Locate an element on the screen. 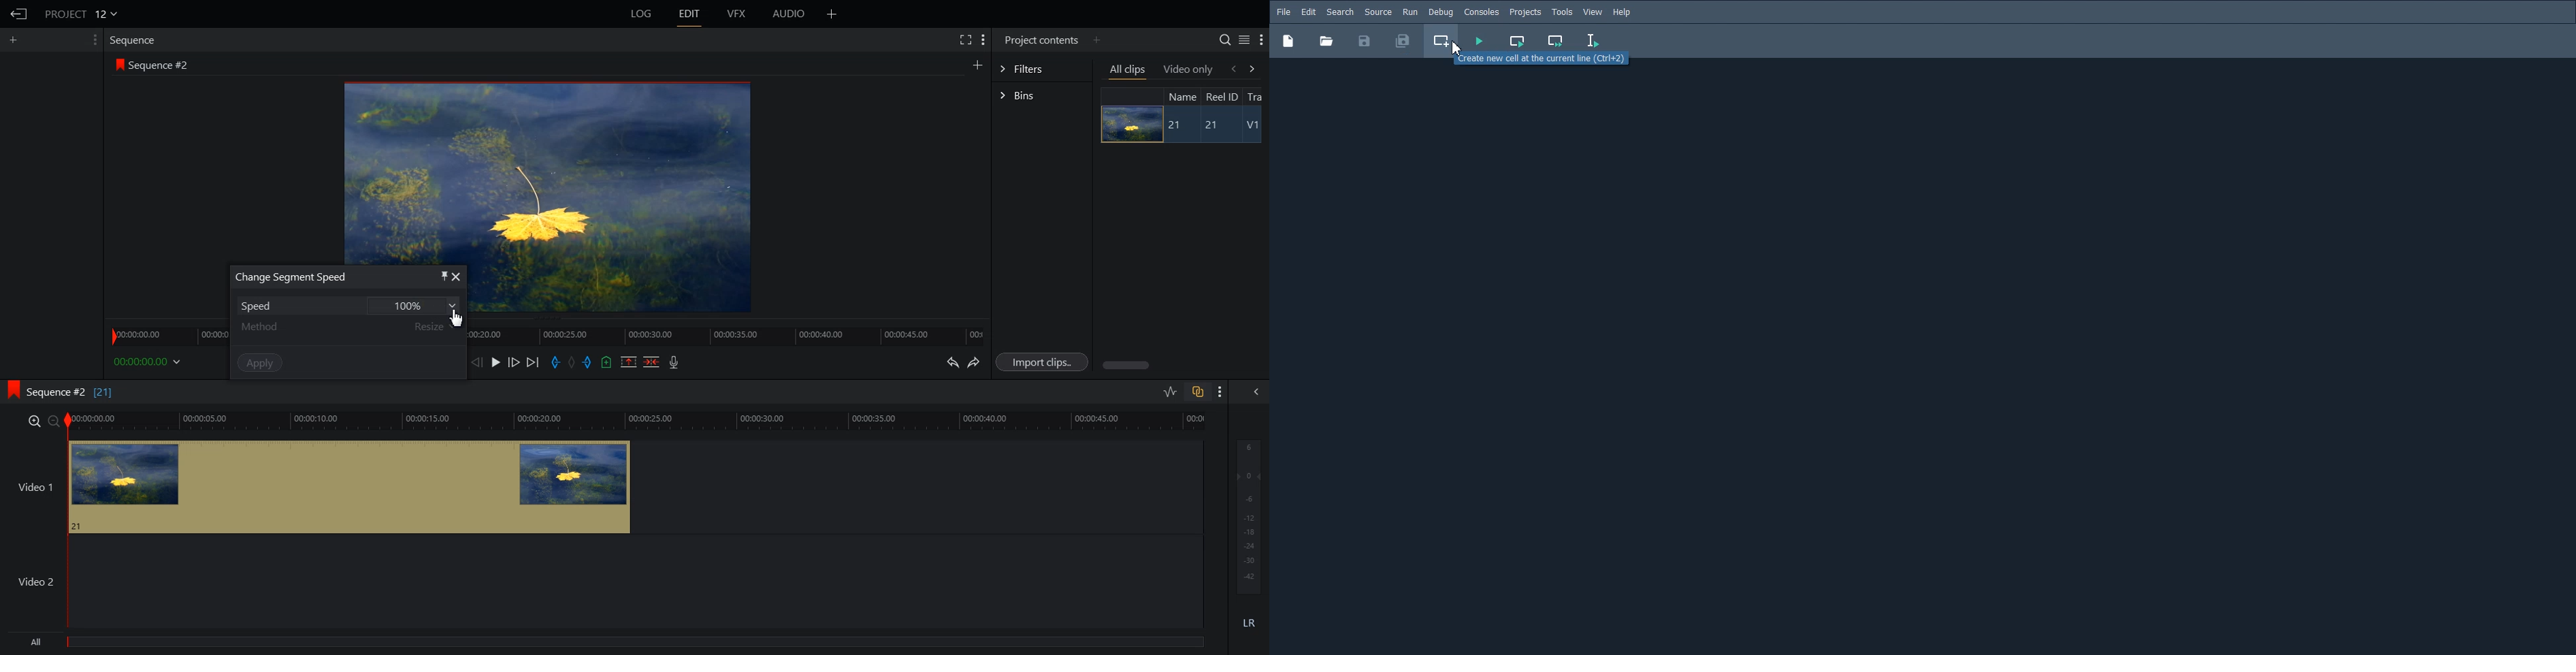 This screenshot has height=672, width=2576. File is located at coordinates (1284, 12).